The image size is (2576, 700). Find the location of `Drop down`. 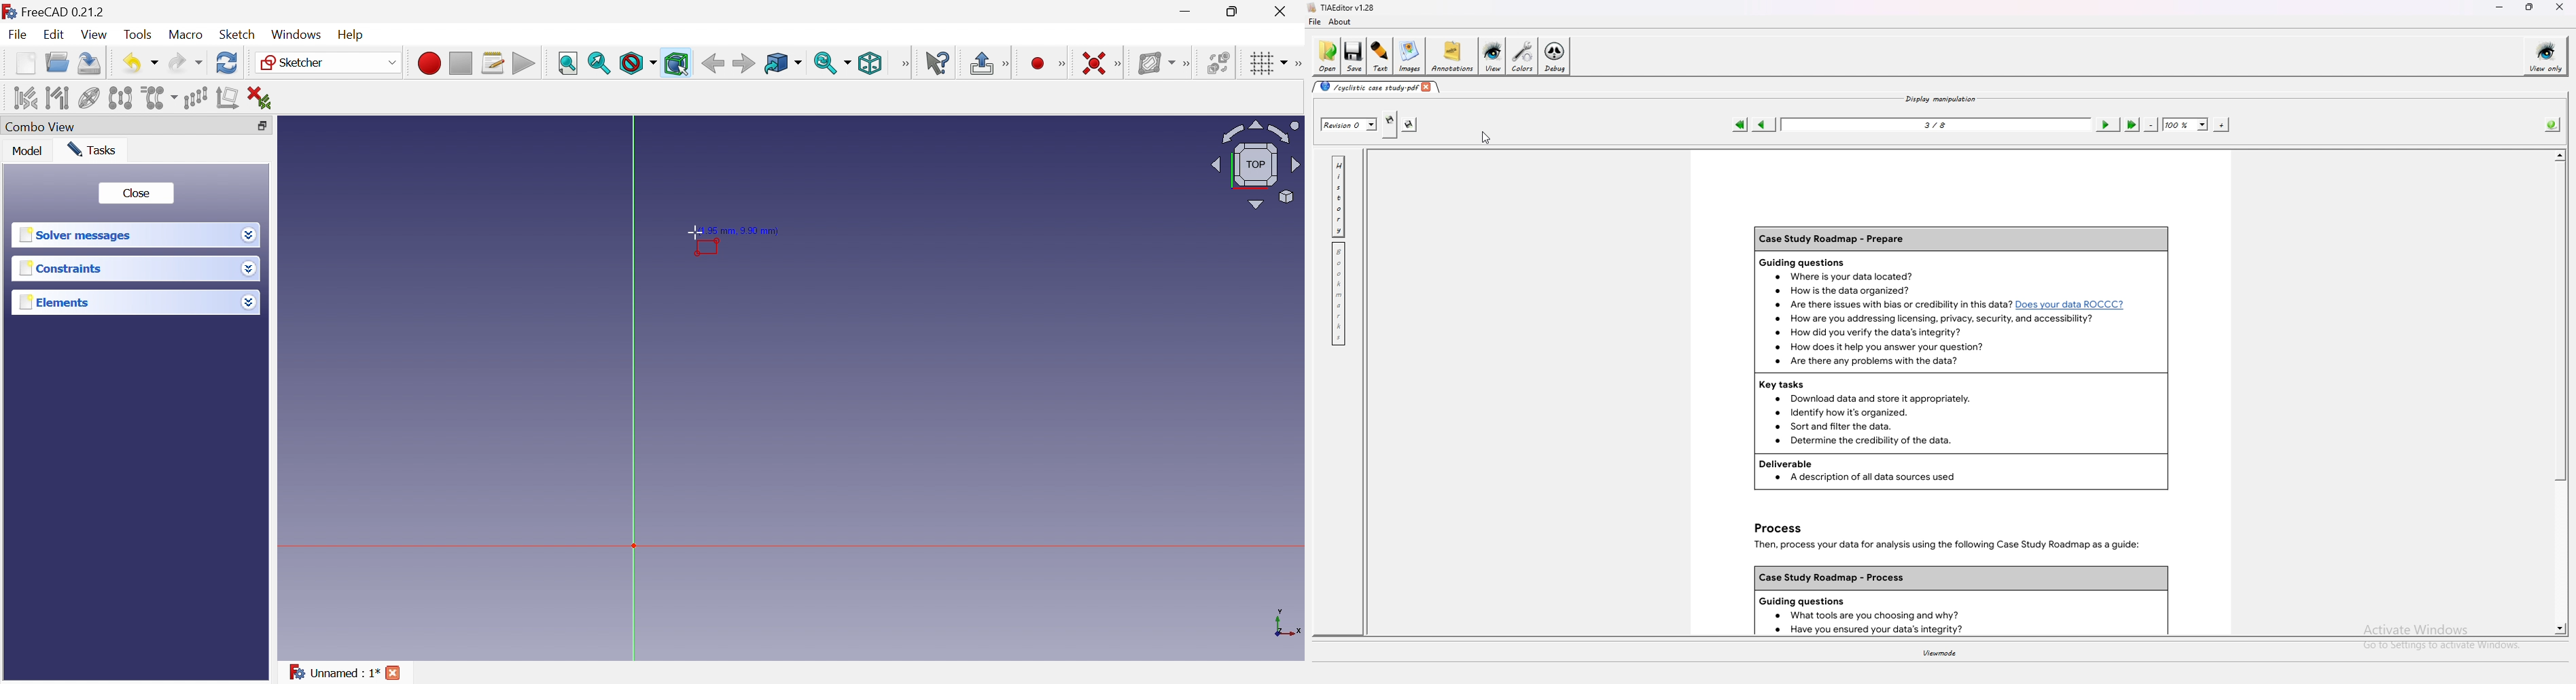

Drop down is located at coordinates (249, 303).